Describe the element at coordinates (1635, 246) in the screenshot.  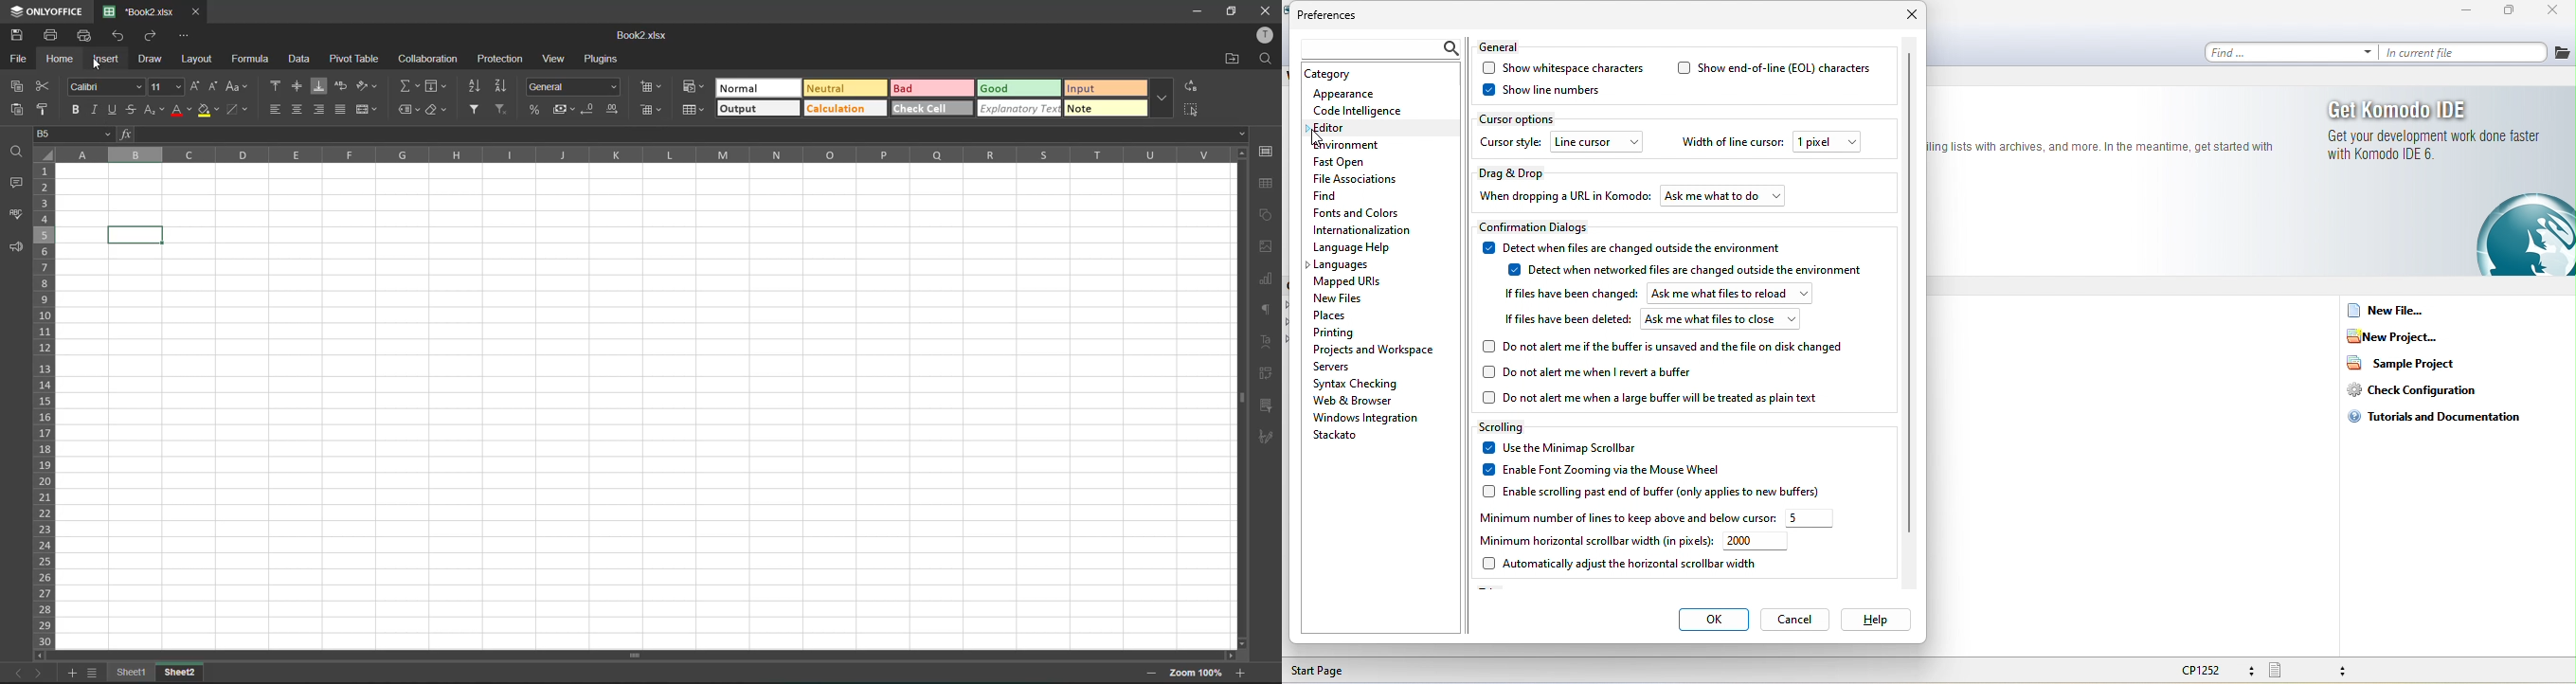
I see `detect when files are changed outside the environment` at that location.